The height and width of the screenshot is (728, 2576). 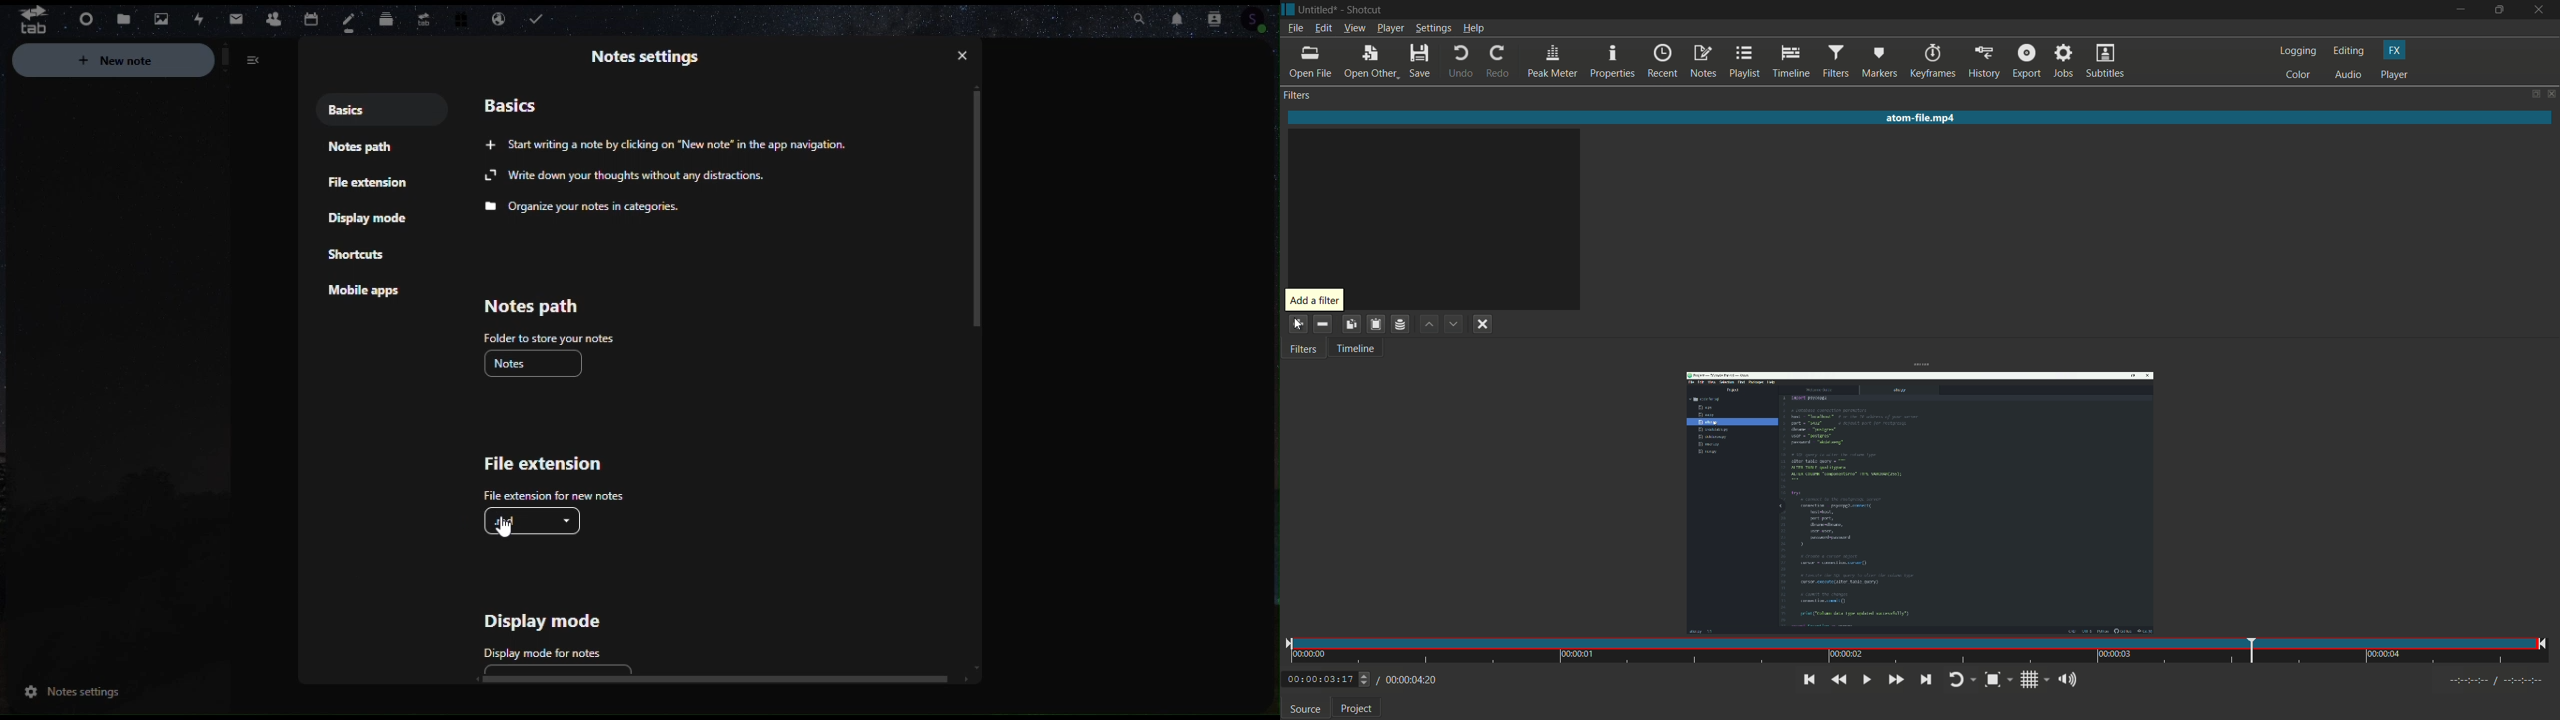 I want to click on timeline, so click(x=1354, y=347).